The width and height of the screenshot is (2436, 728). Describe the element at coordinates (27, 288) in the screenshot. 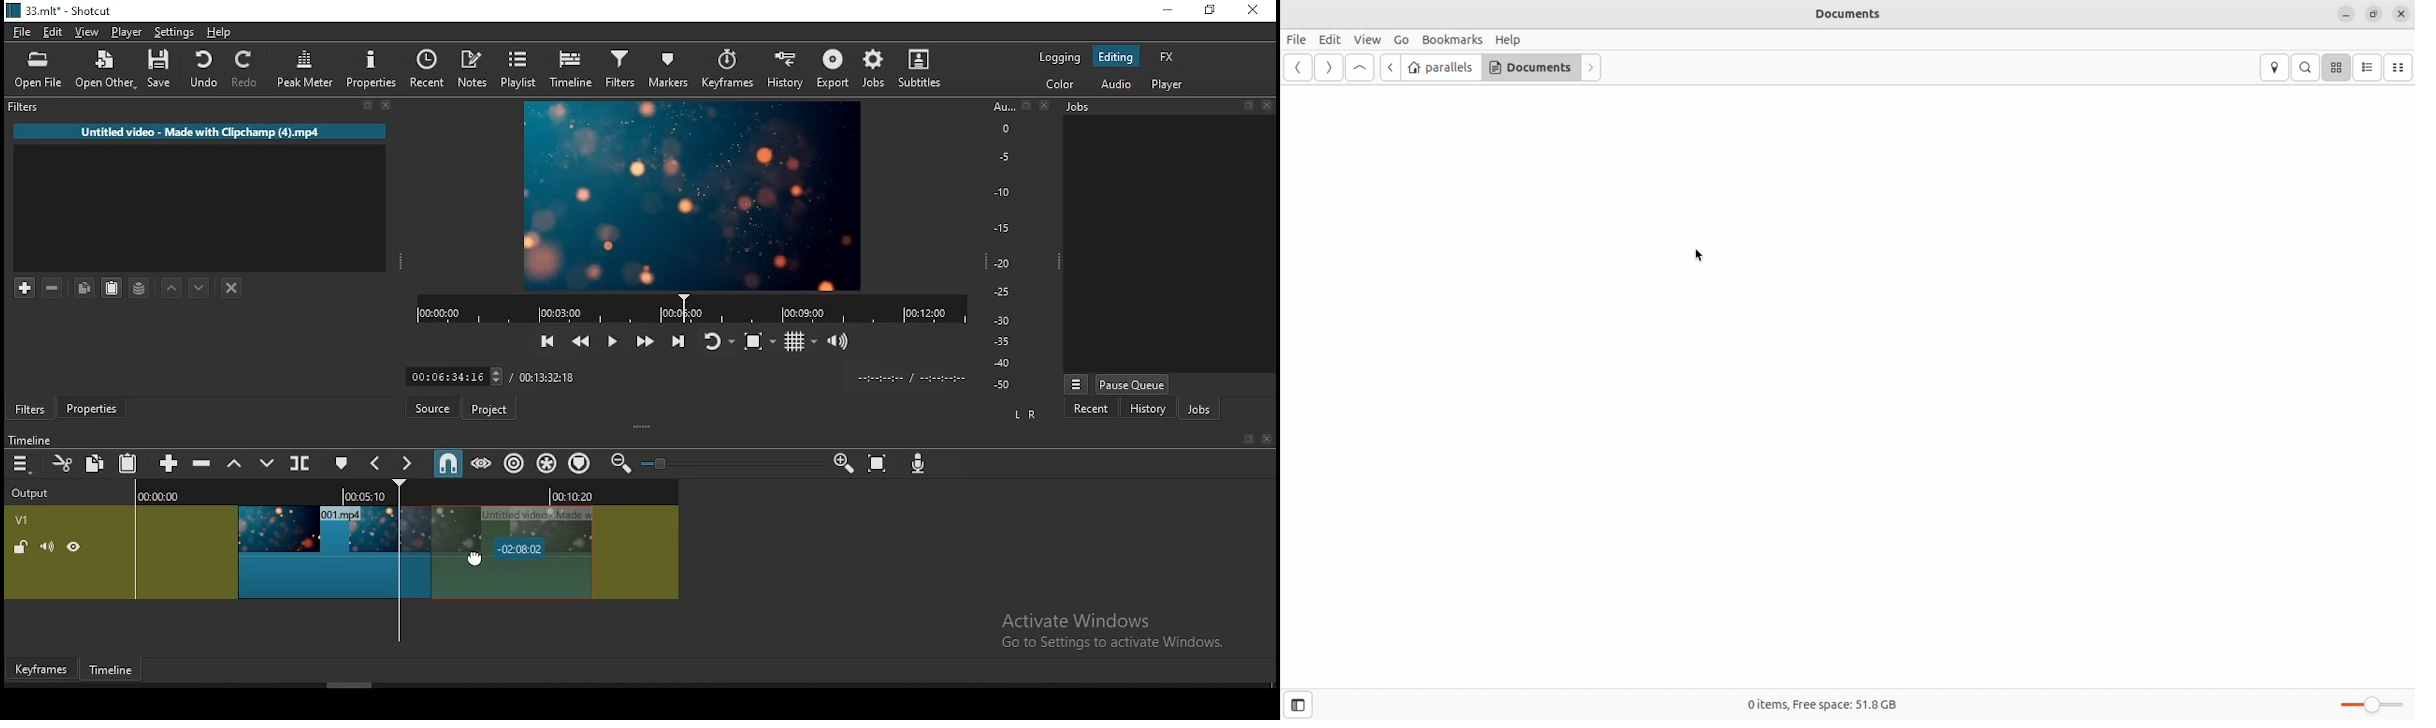

I see `add a filter` at that location.